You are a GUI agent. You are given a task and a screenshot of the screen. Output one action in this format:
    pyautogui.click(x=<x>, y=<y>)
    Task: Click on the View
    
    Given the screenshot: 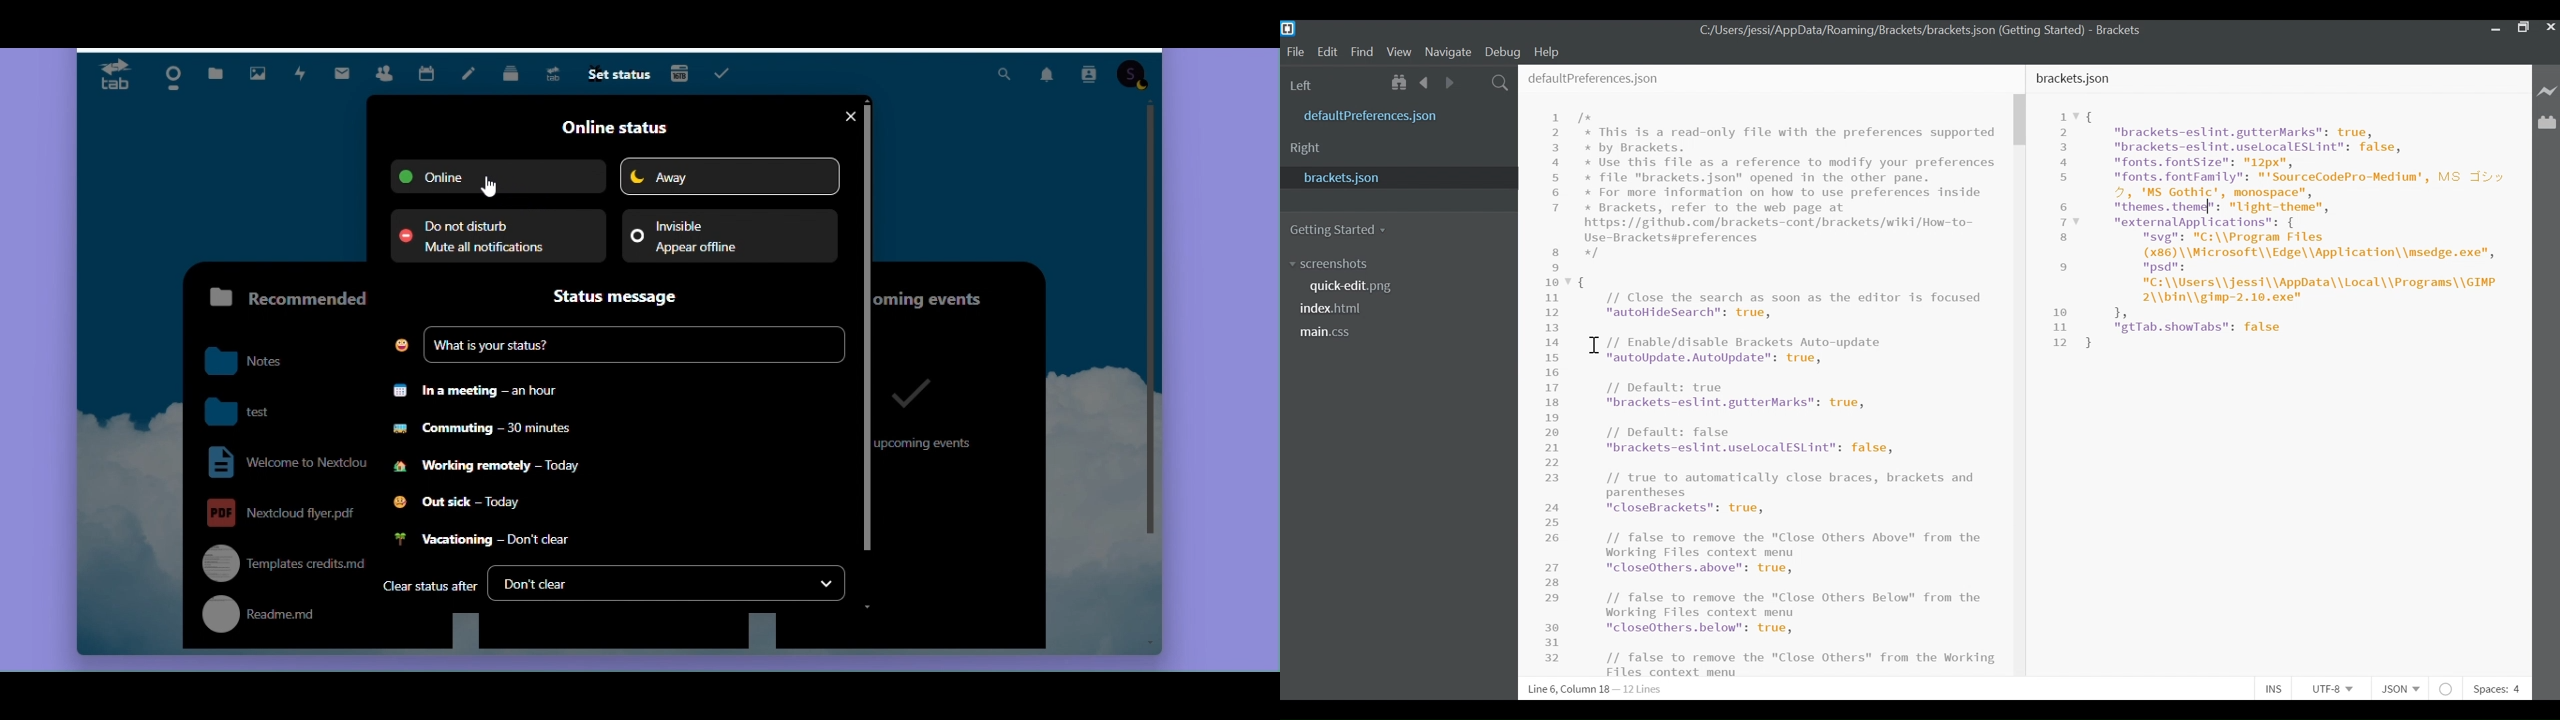 What is the action you would take?
    pyautogui.click(x=1399, y=51)
    